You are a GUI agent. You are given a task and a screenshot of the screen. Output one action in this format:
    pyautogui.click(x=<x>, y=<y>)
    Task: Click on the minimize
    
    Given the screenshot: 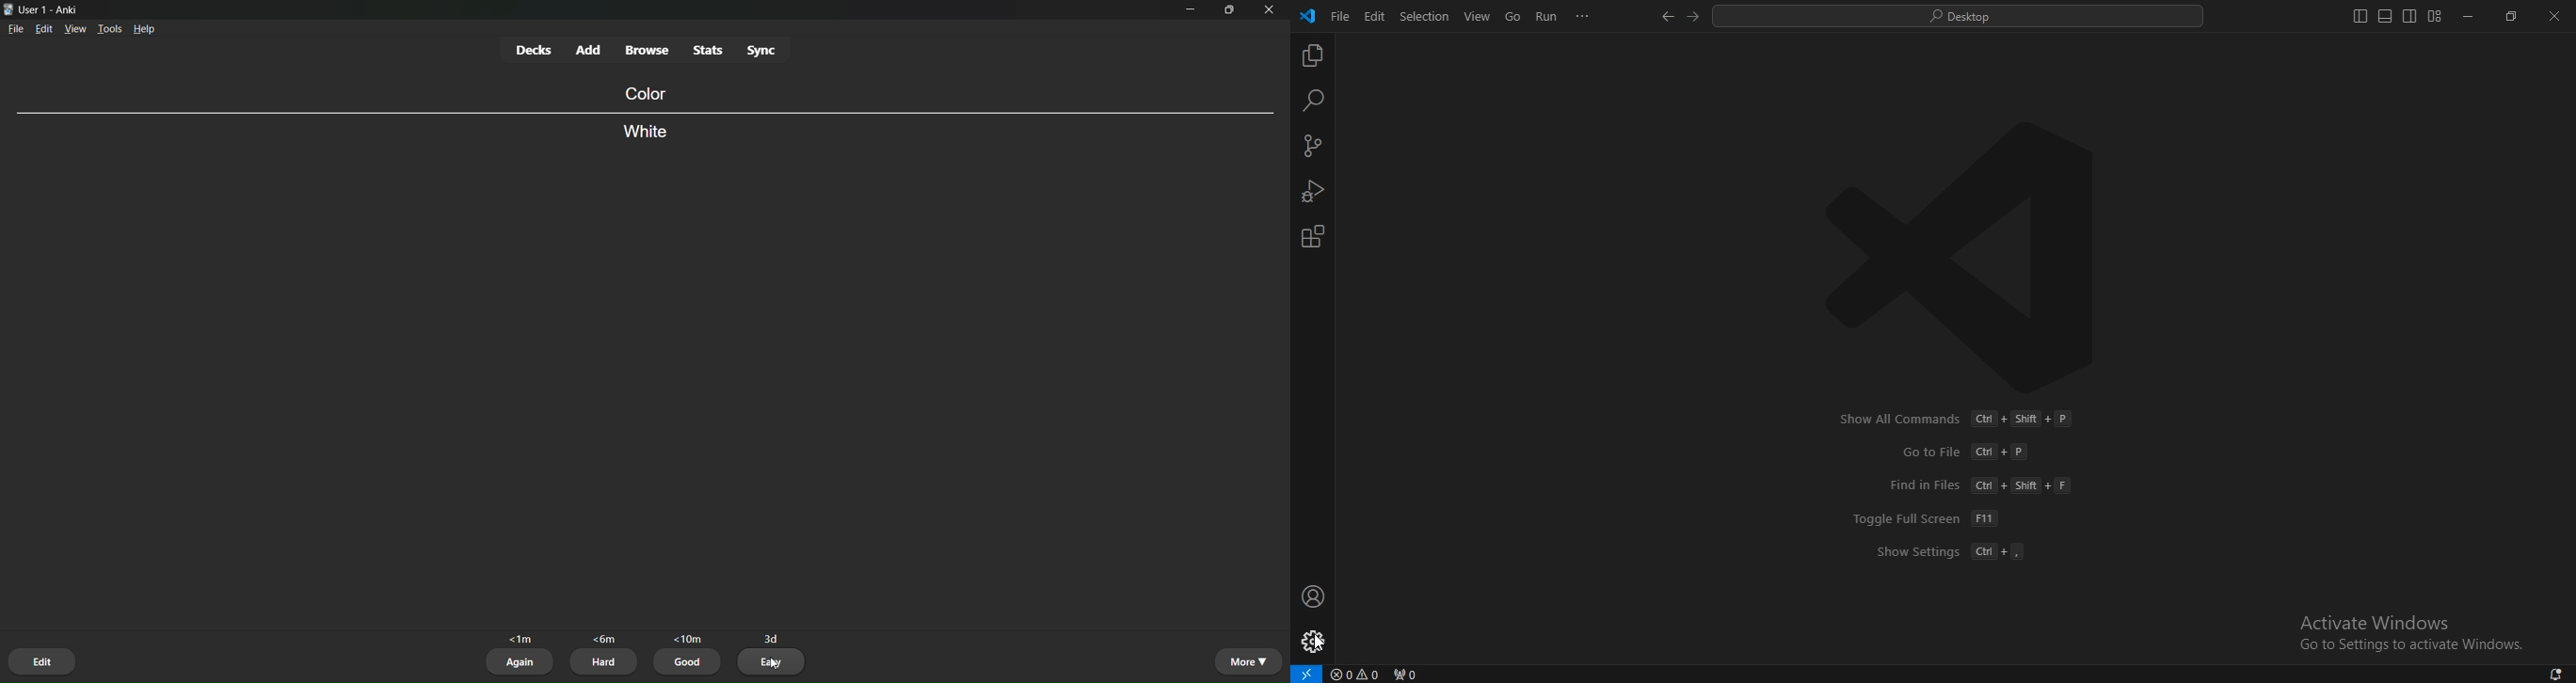 What is the action you would take?
    pyautogui.click(x=1193, y=14)
    